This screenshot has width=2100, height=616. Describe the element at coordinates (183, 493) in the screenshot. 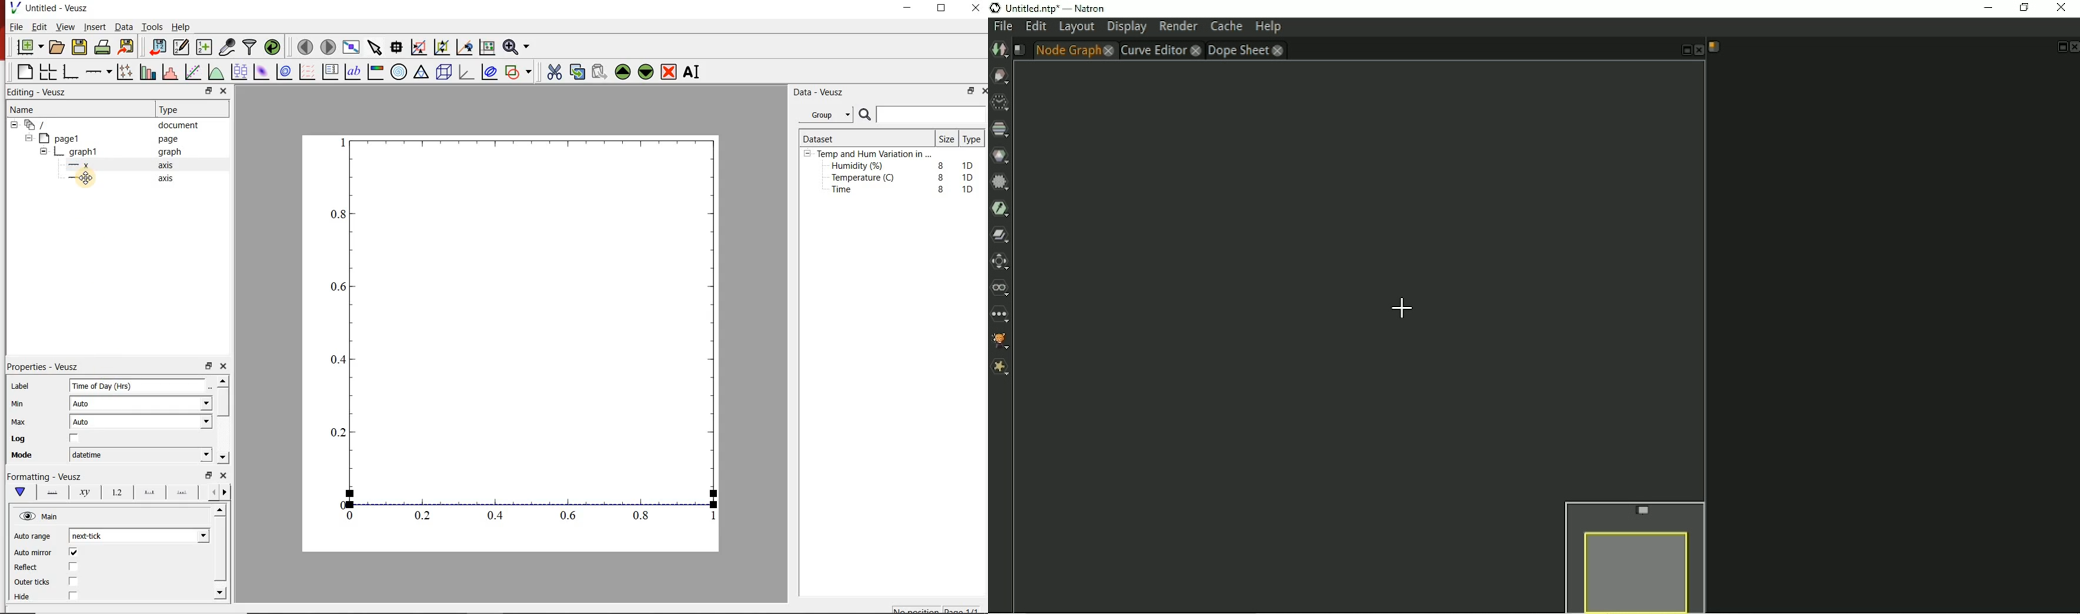

I see `minor ticks` at that location.